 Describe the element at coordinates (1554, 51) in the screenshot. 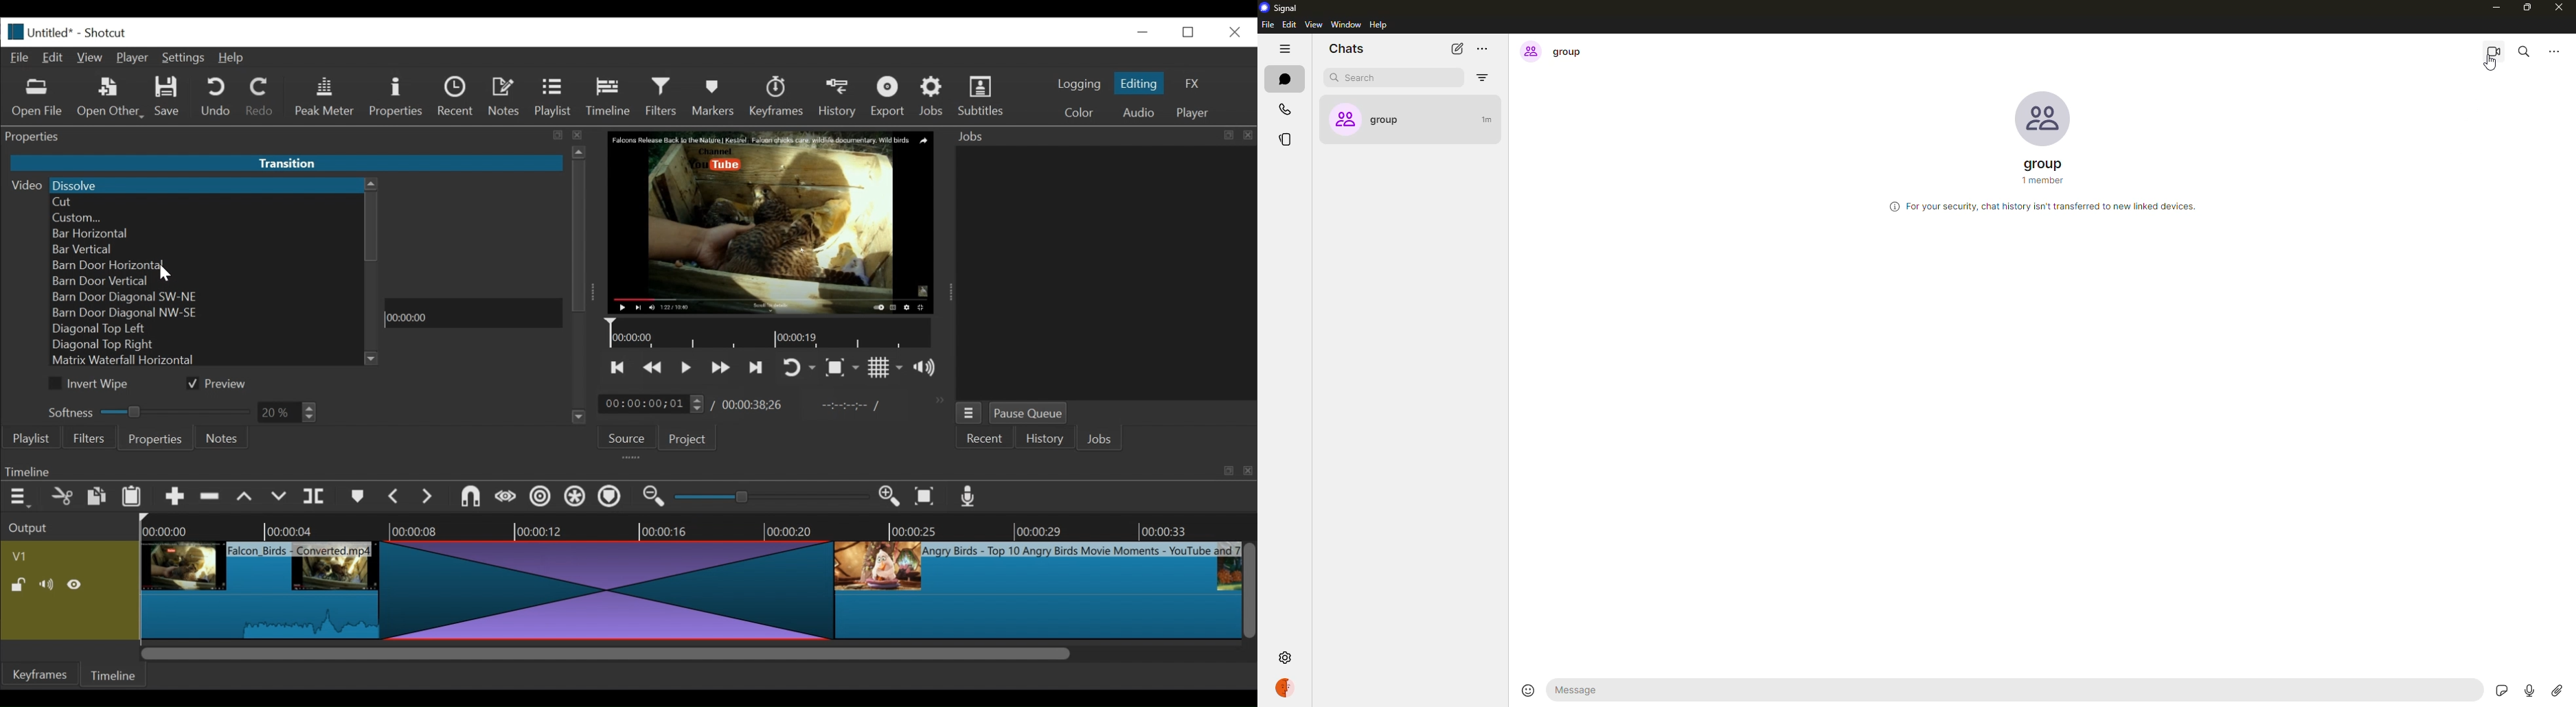

I see `group` at that location.